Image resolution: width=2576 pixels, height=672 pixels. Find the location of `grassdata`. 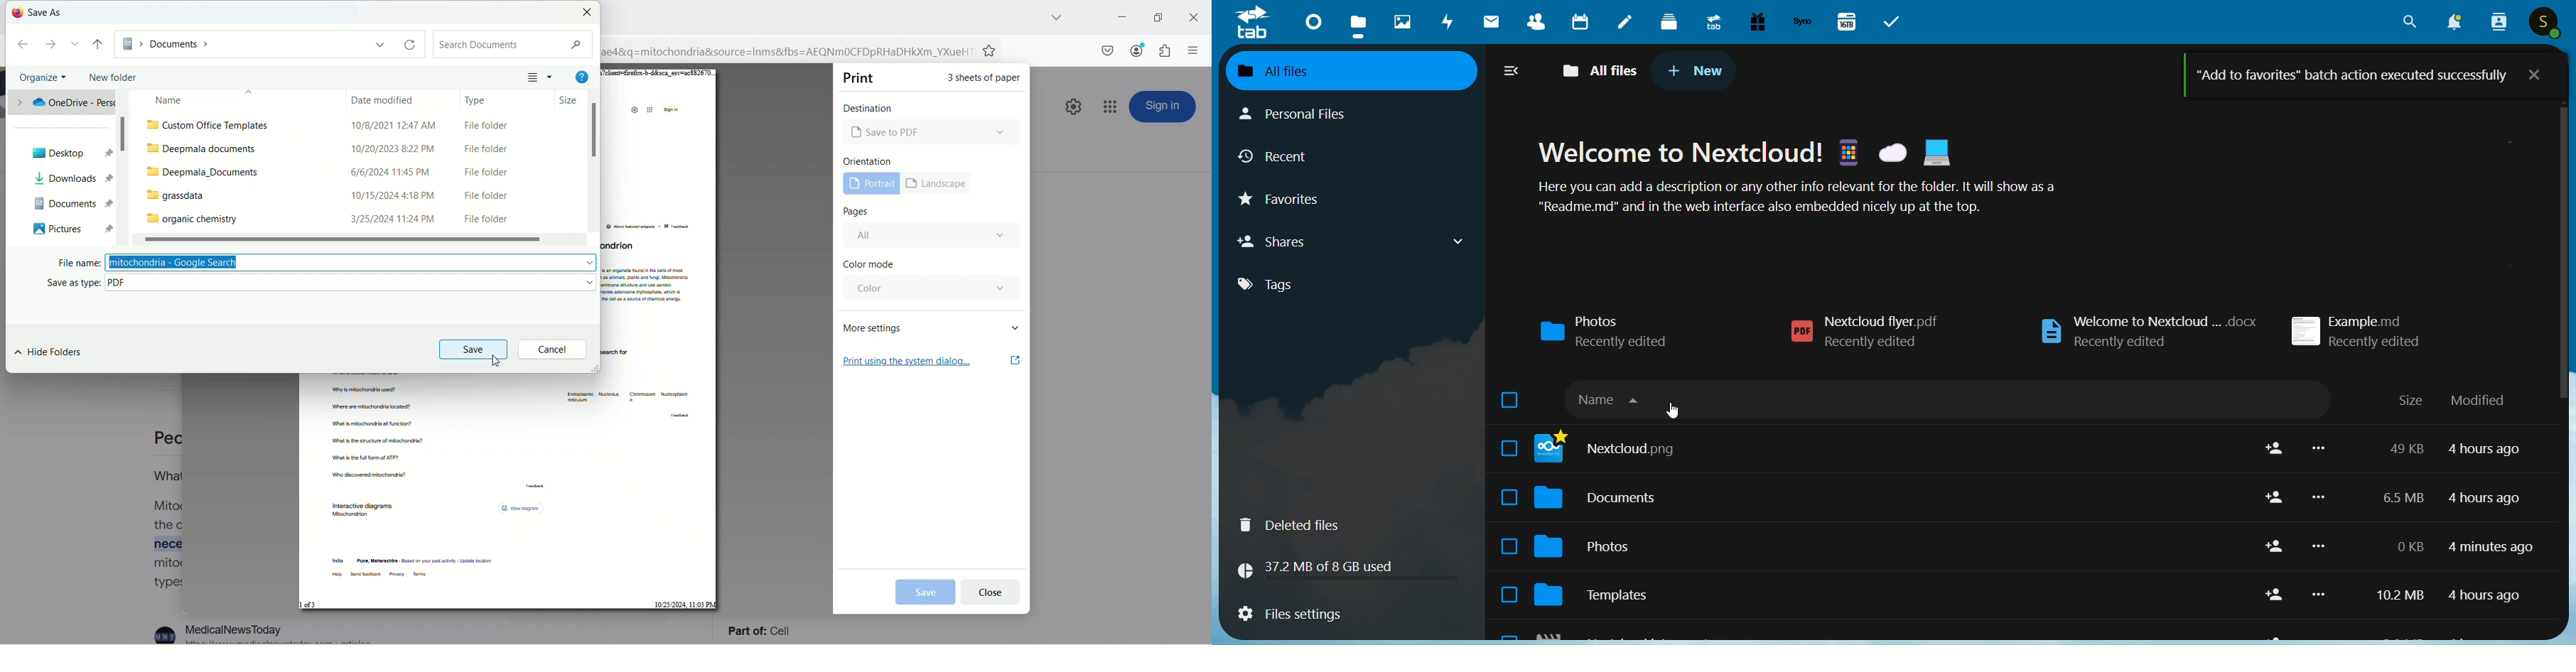

grassdata is located at coordinates (359, 194).